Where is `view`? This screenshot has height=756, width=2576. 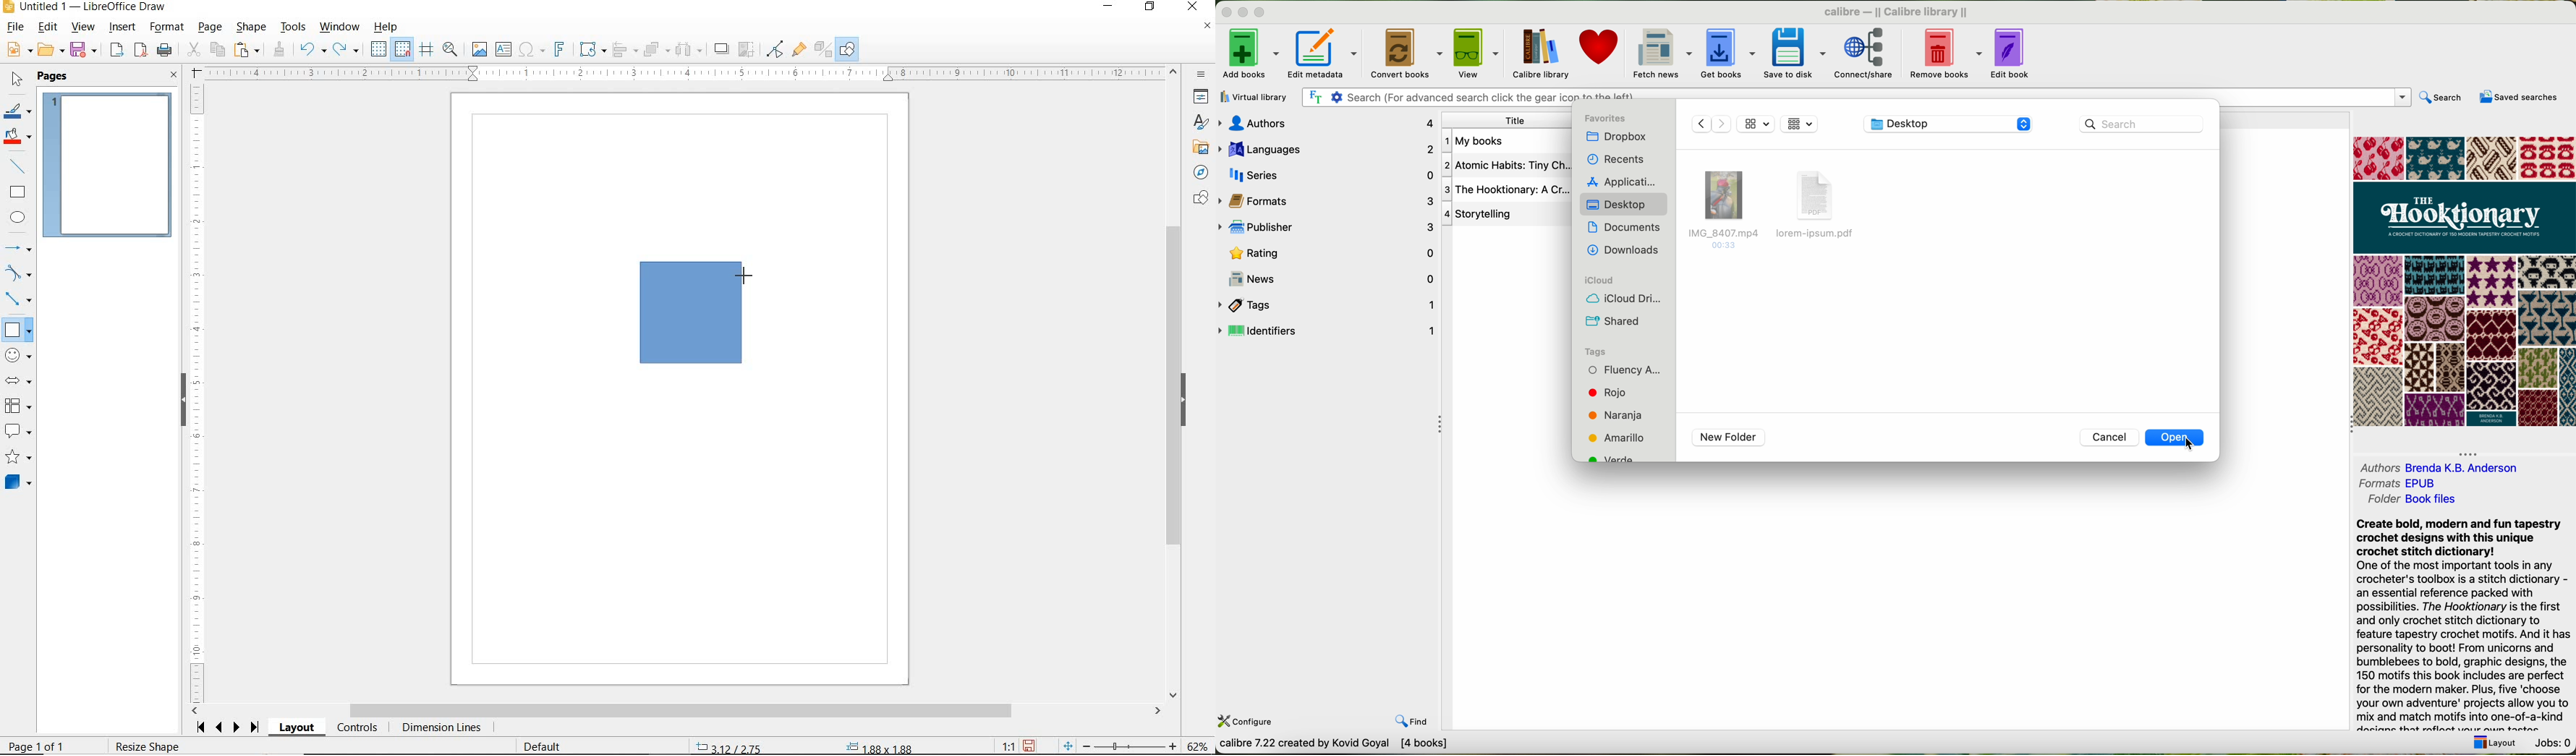 view is located at coordinates (1477, 53).